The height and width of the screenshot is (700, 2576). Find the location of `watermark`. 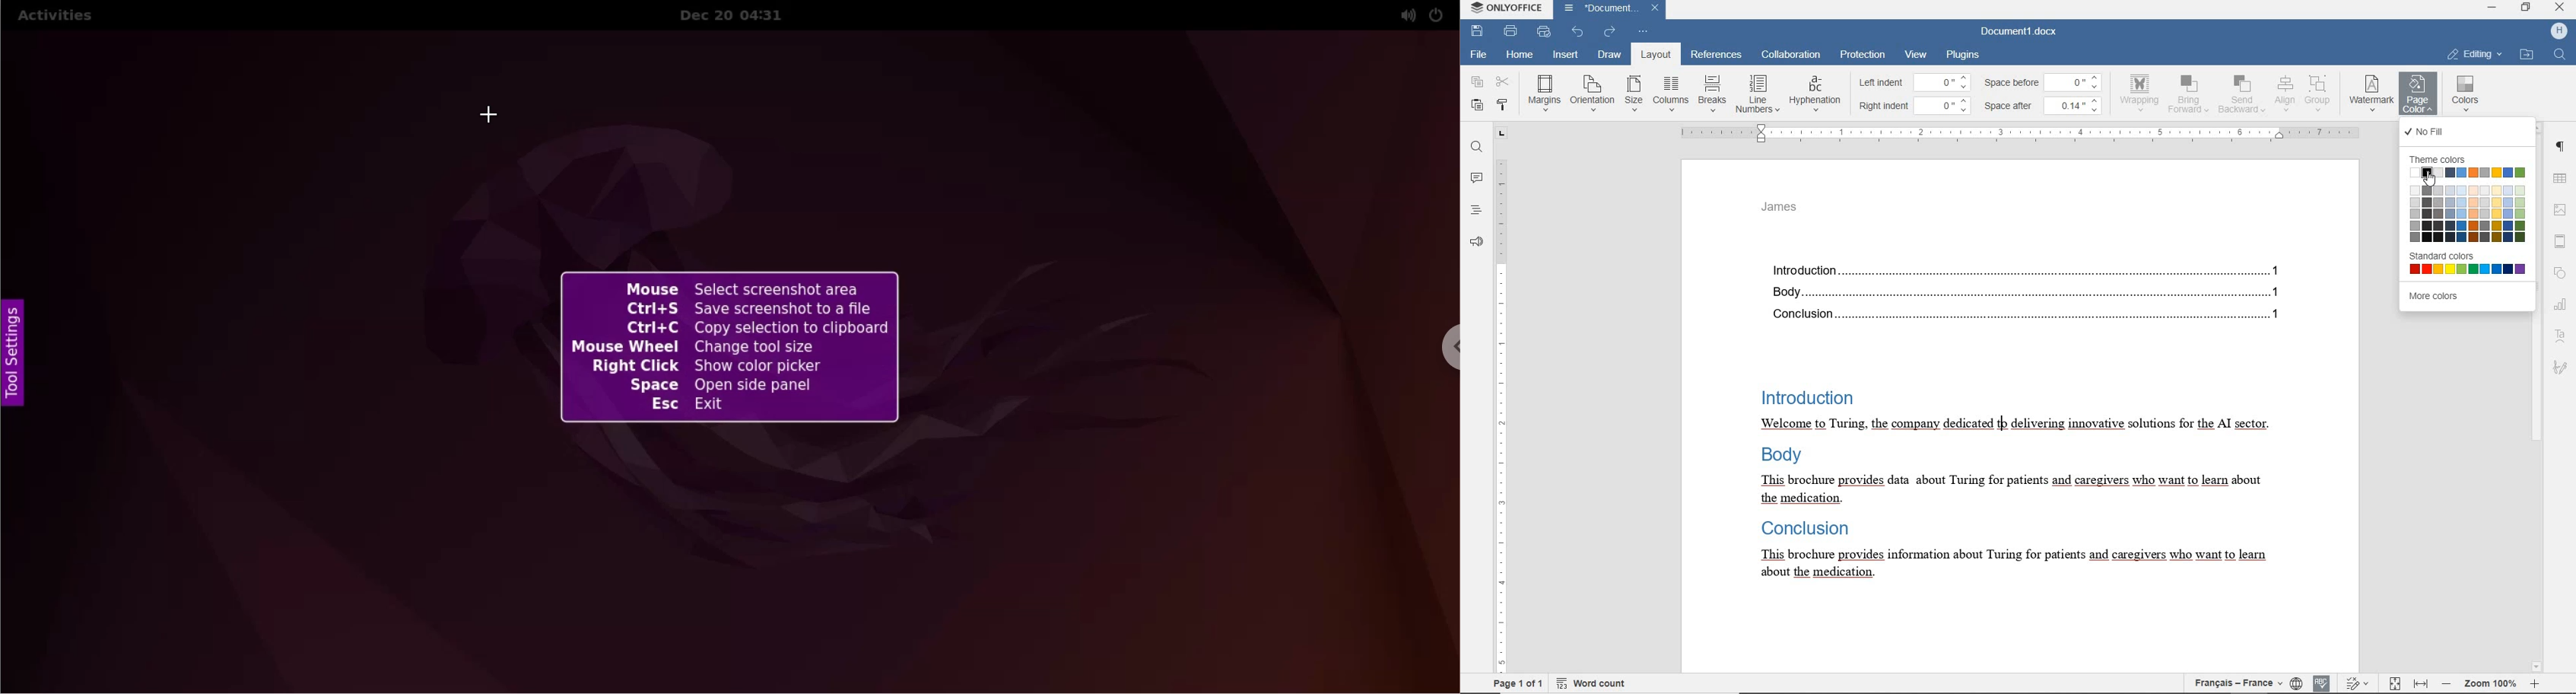

watermark is located at coordinates (2372, 92).